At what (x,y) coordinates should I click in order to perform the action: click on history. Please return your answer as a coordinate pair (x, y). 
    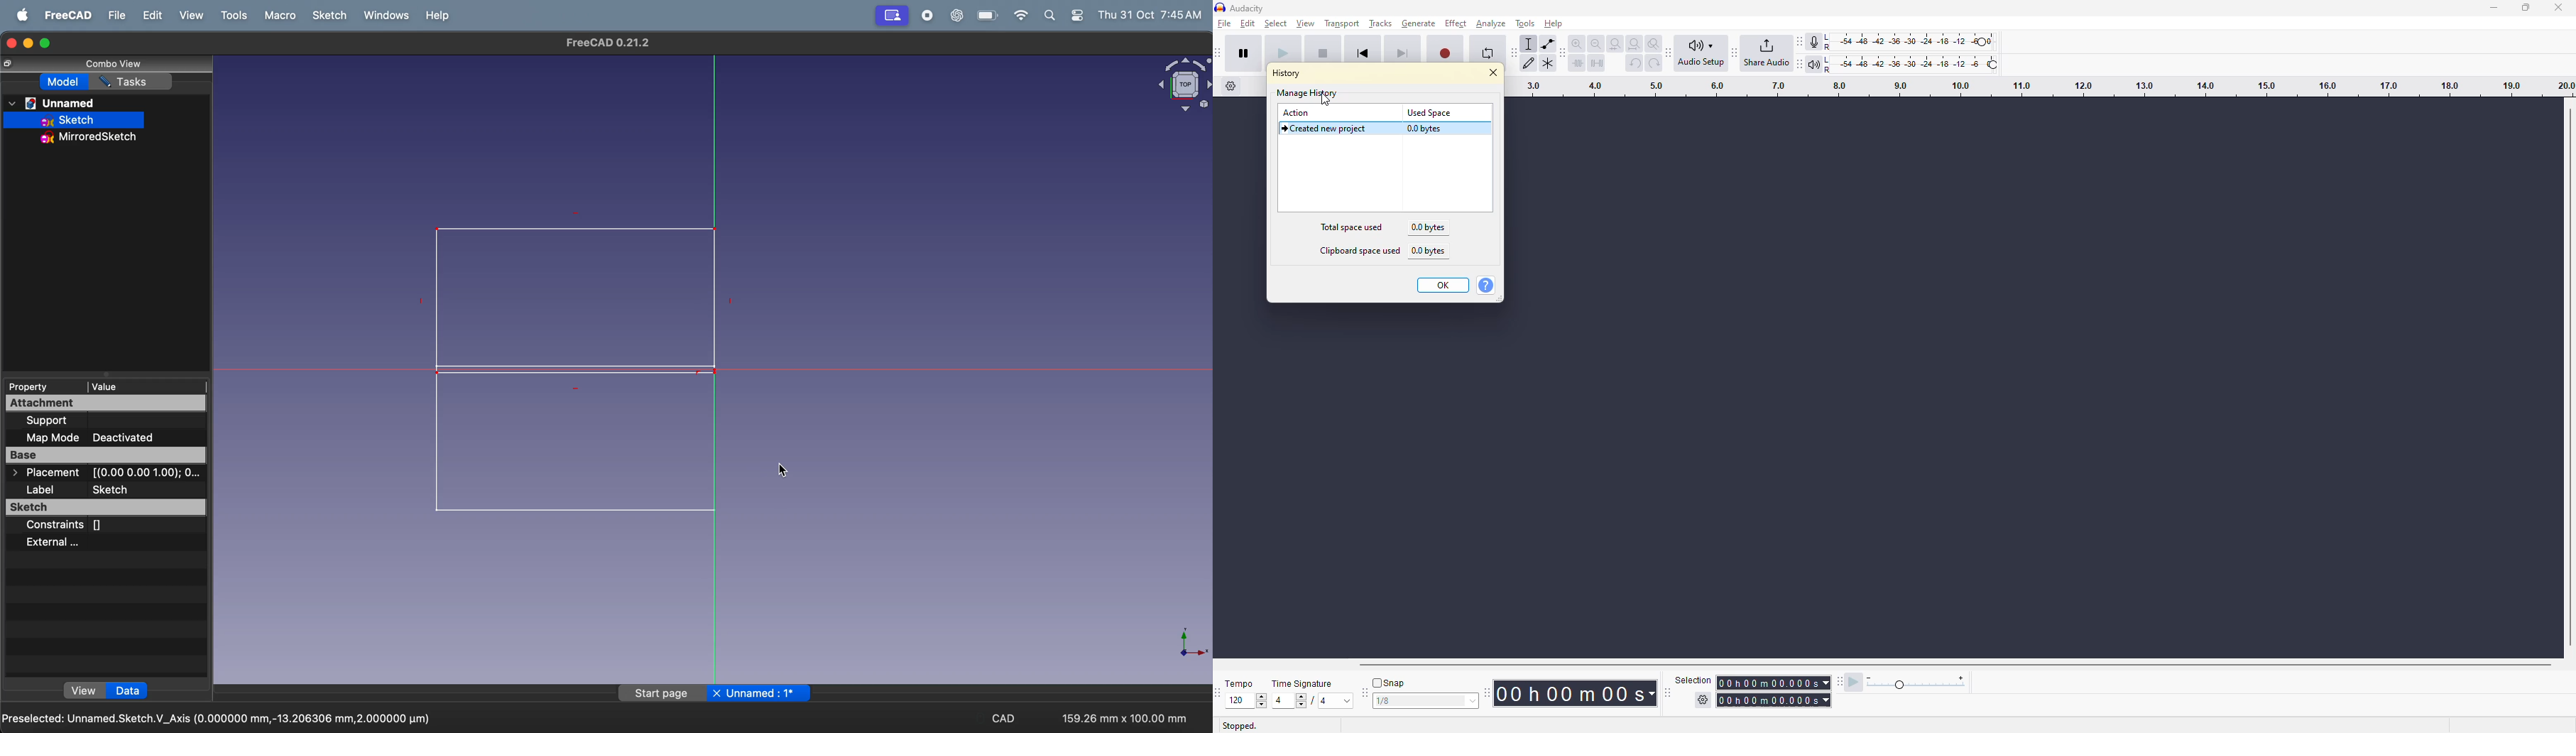
    Looking at the image, I should click on (1288, 72).